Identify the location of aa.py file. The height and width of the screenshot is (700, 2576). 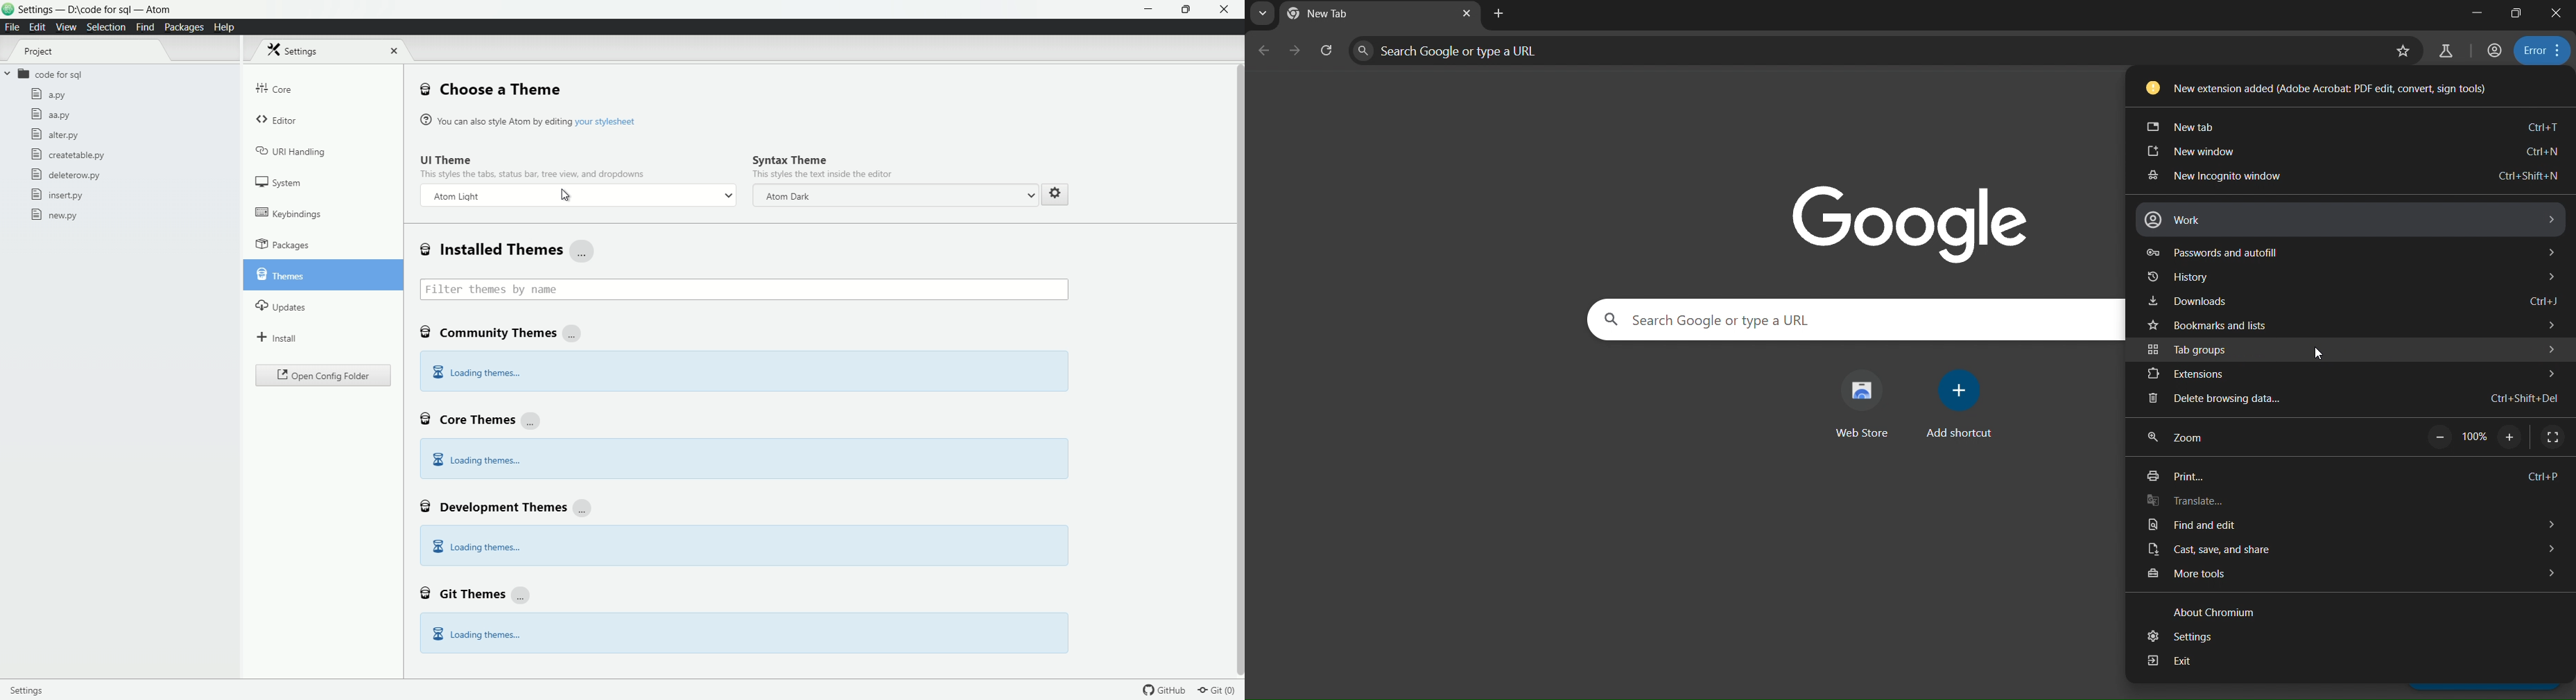
(50, 116).